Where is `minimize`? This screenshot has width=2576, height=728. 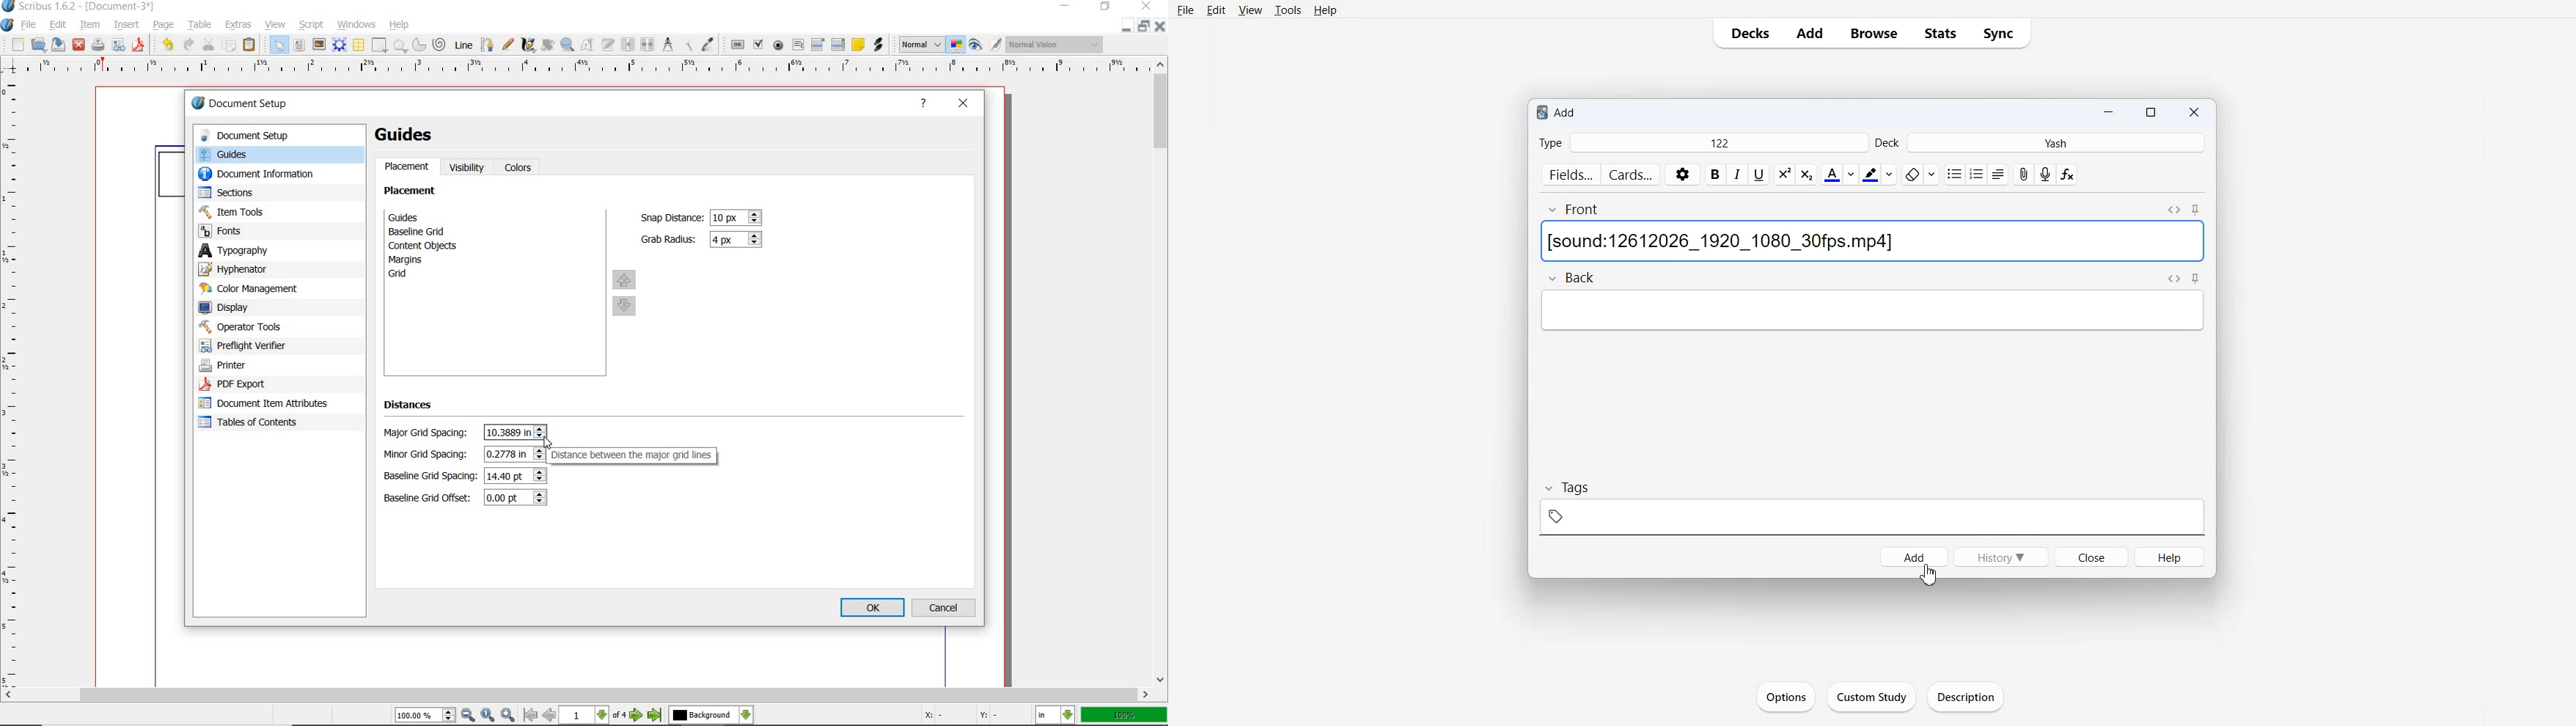 minimize is located at coordinates (1067, 6).